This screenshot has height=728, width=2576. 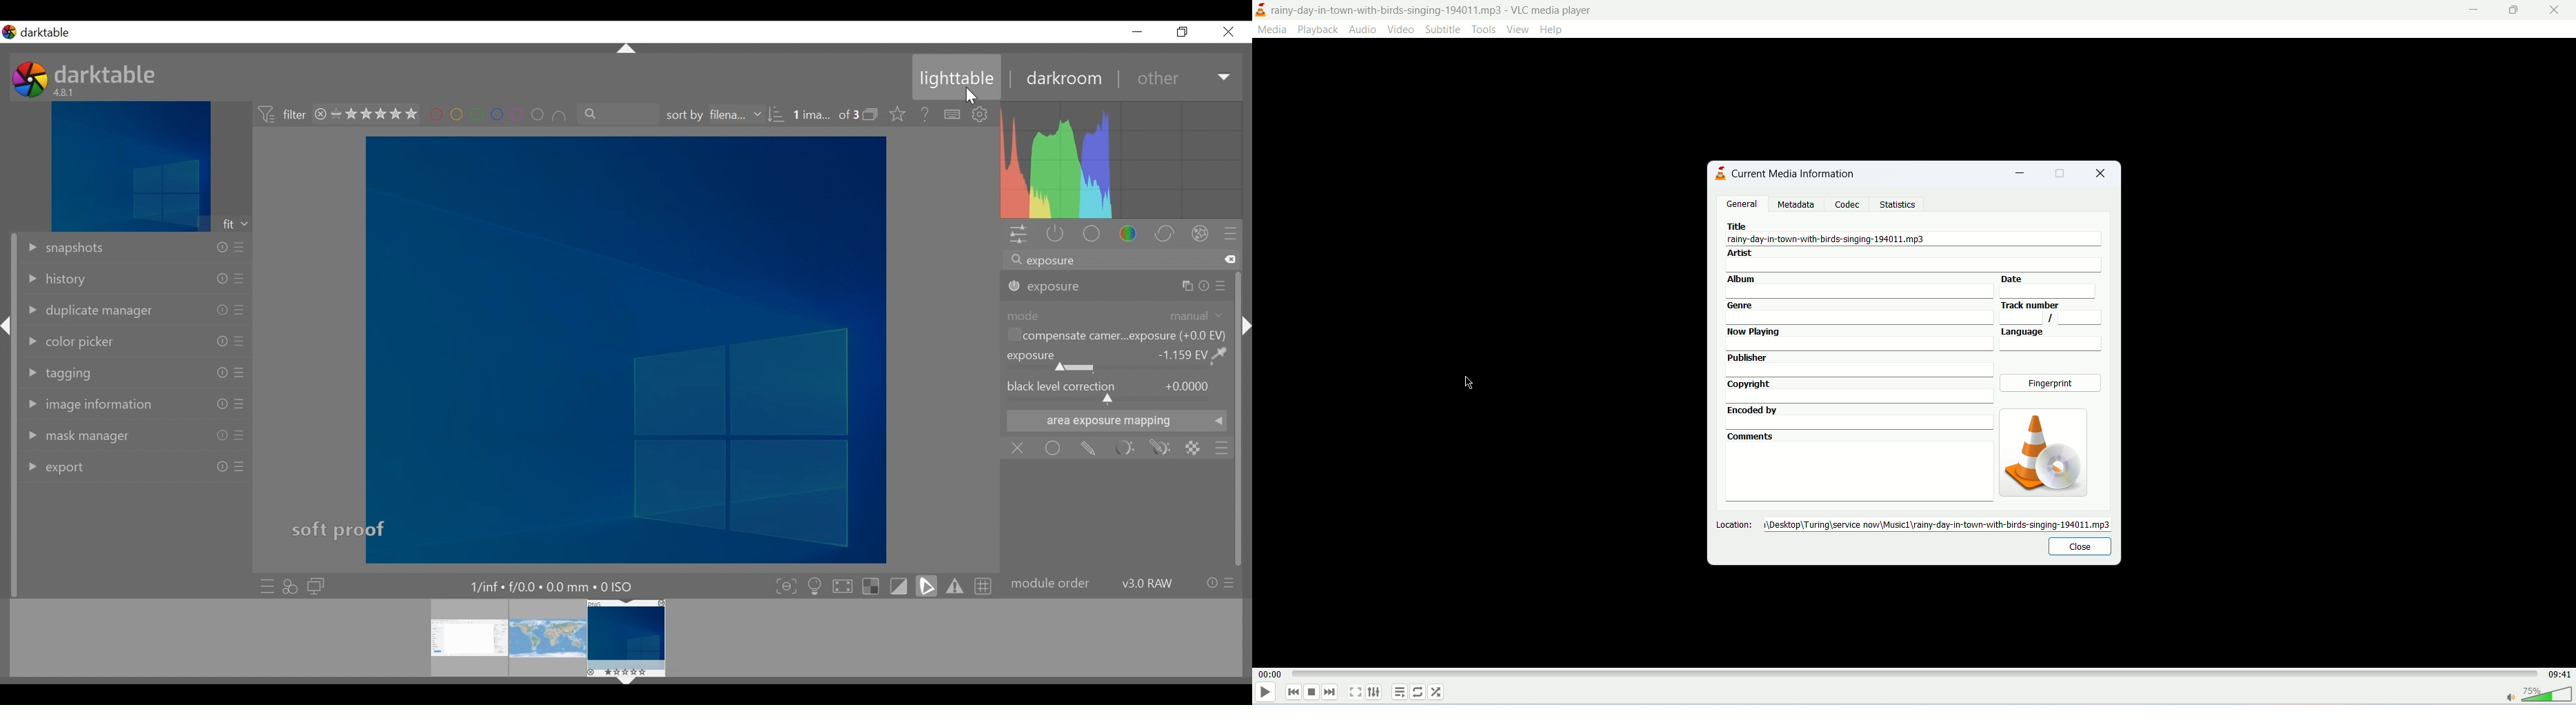 What do you see at coordinates (954, 115) in the screenshot?
I see `define shortcuts` at bounding box center [954, 115].